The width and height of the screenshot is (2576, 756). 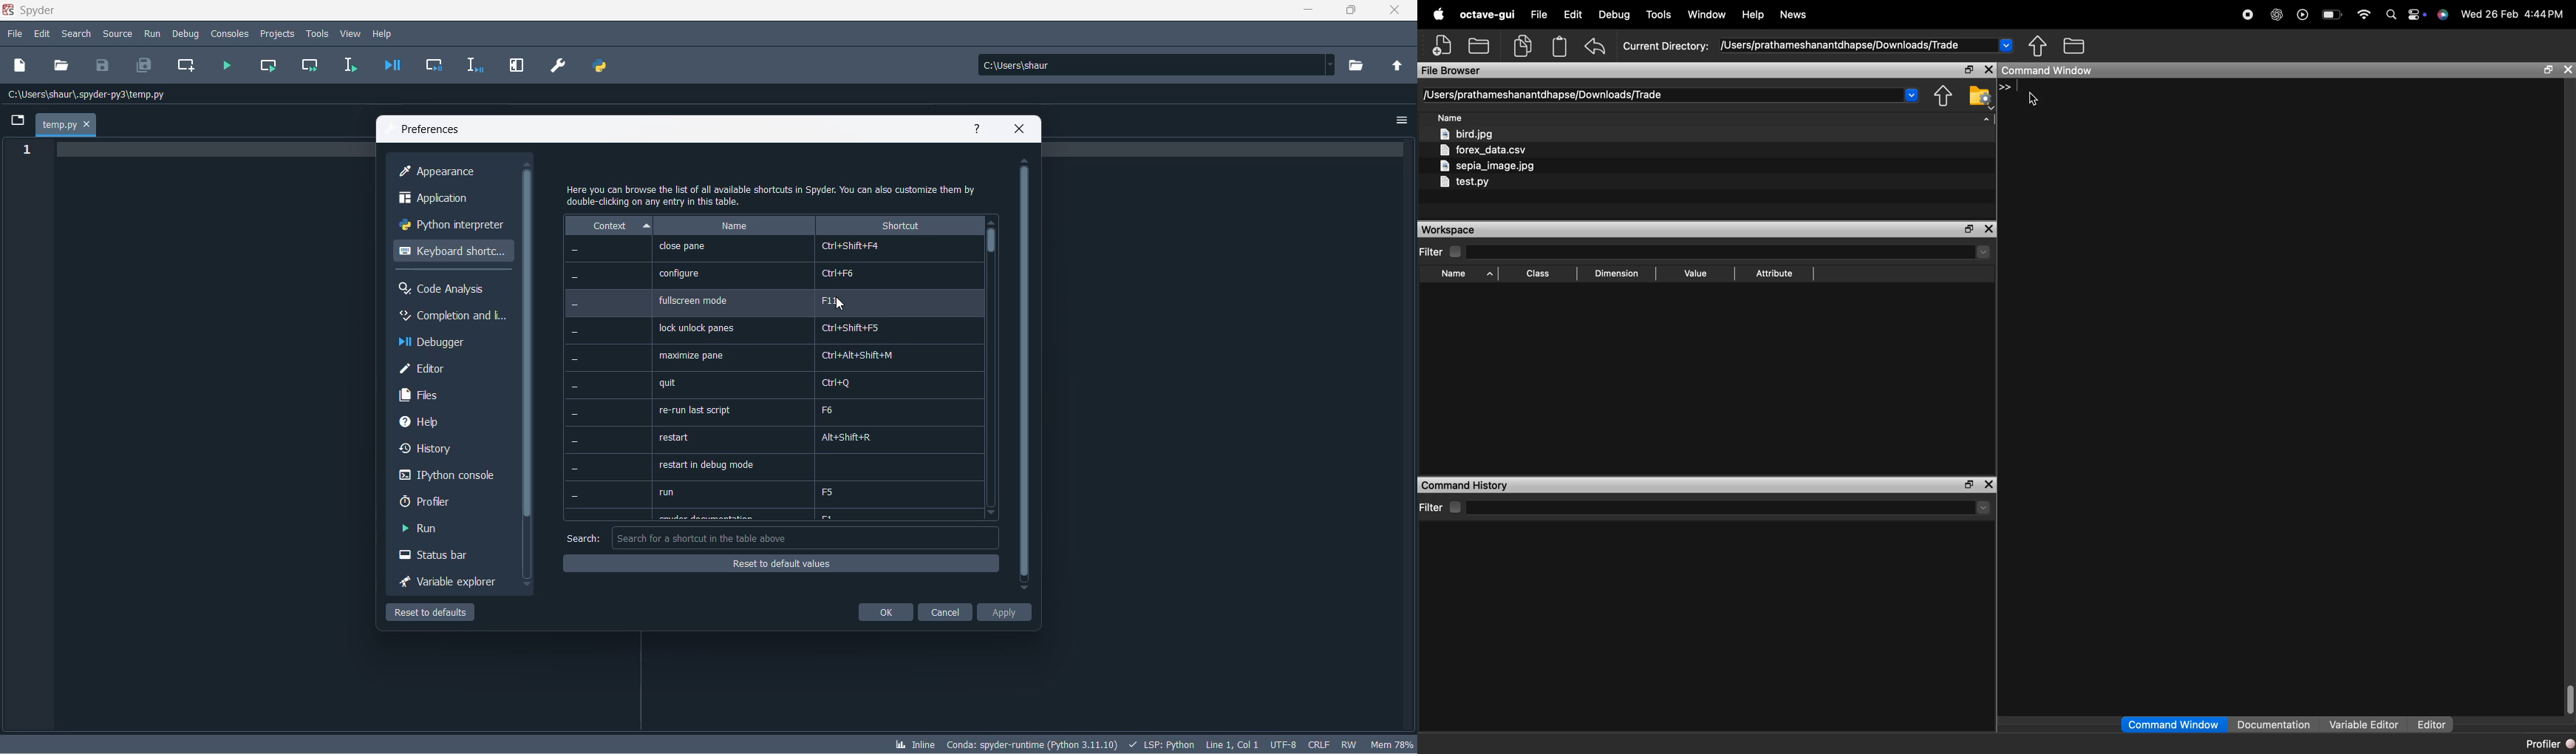 What do you see at coordinates (81, 35) in the screenshot?
I see `search` at bounding box center [81, 35].